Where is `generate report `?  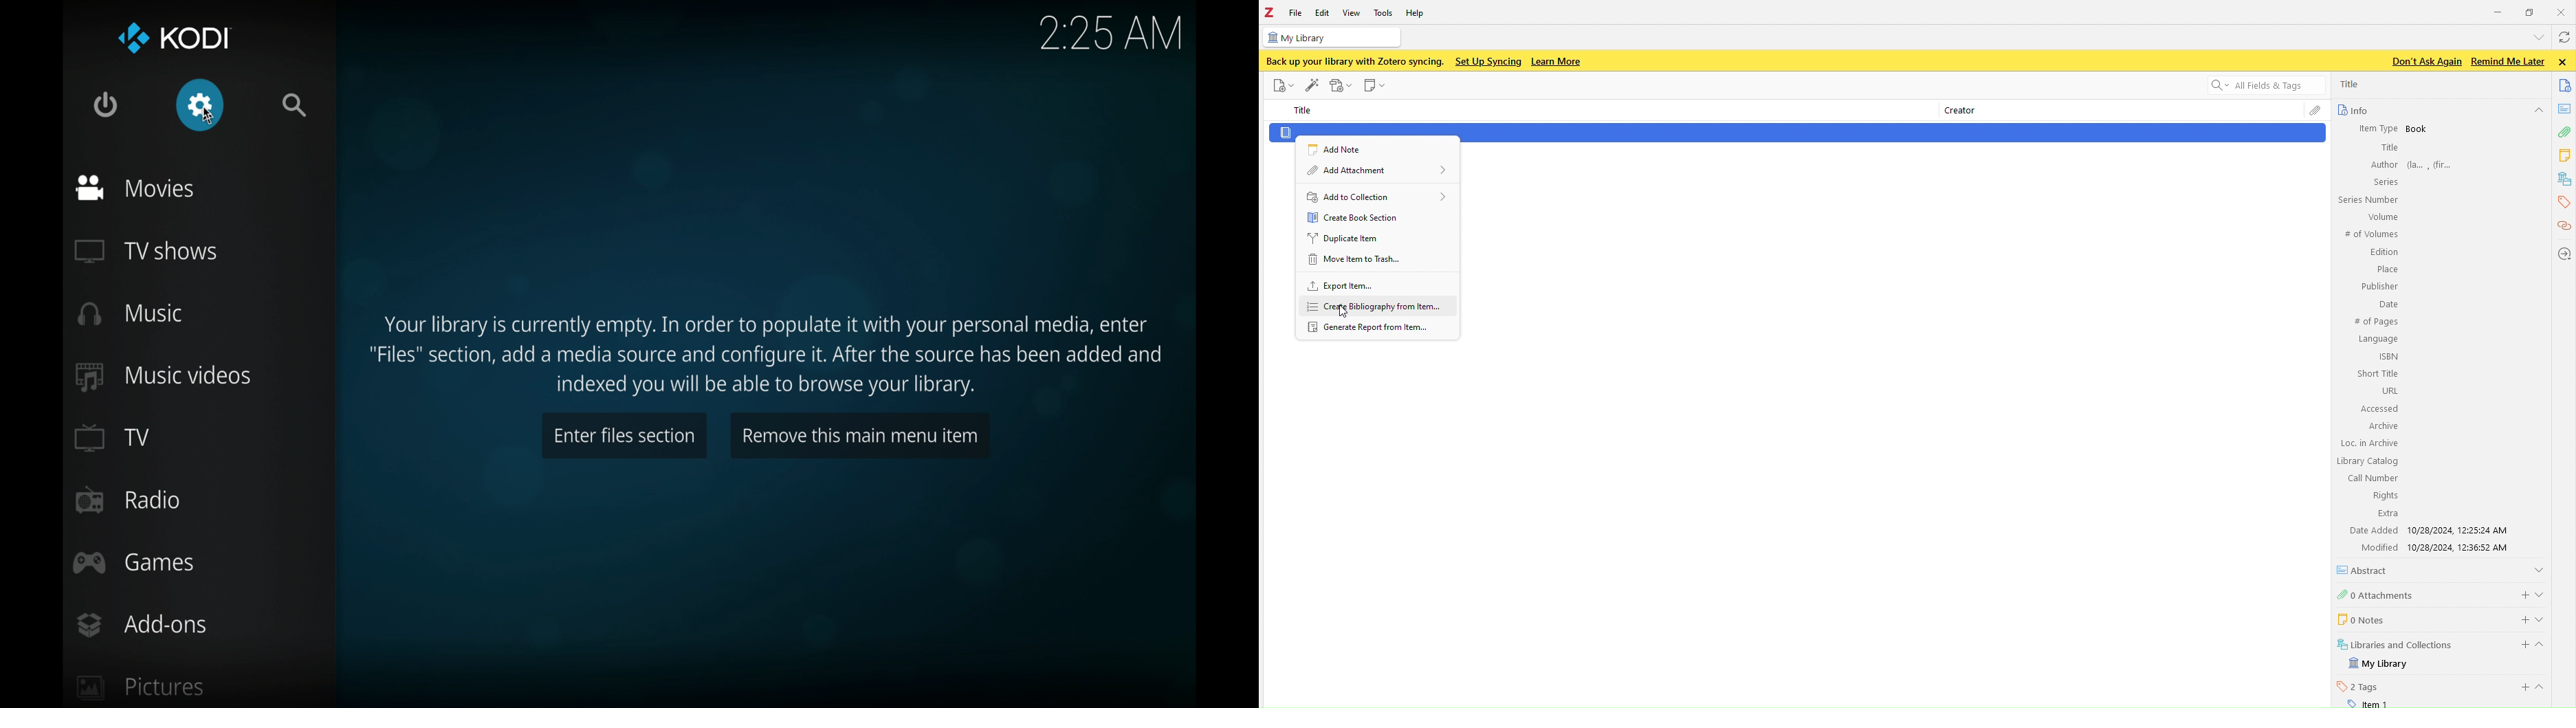
generate report  is located at coordinates (1381, 327).